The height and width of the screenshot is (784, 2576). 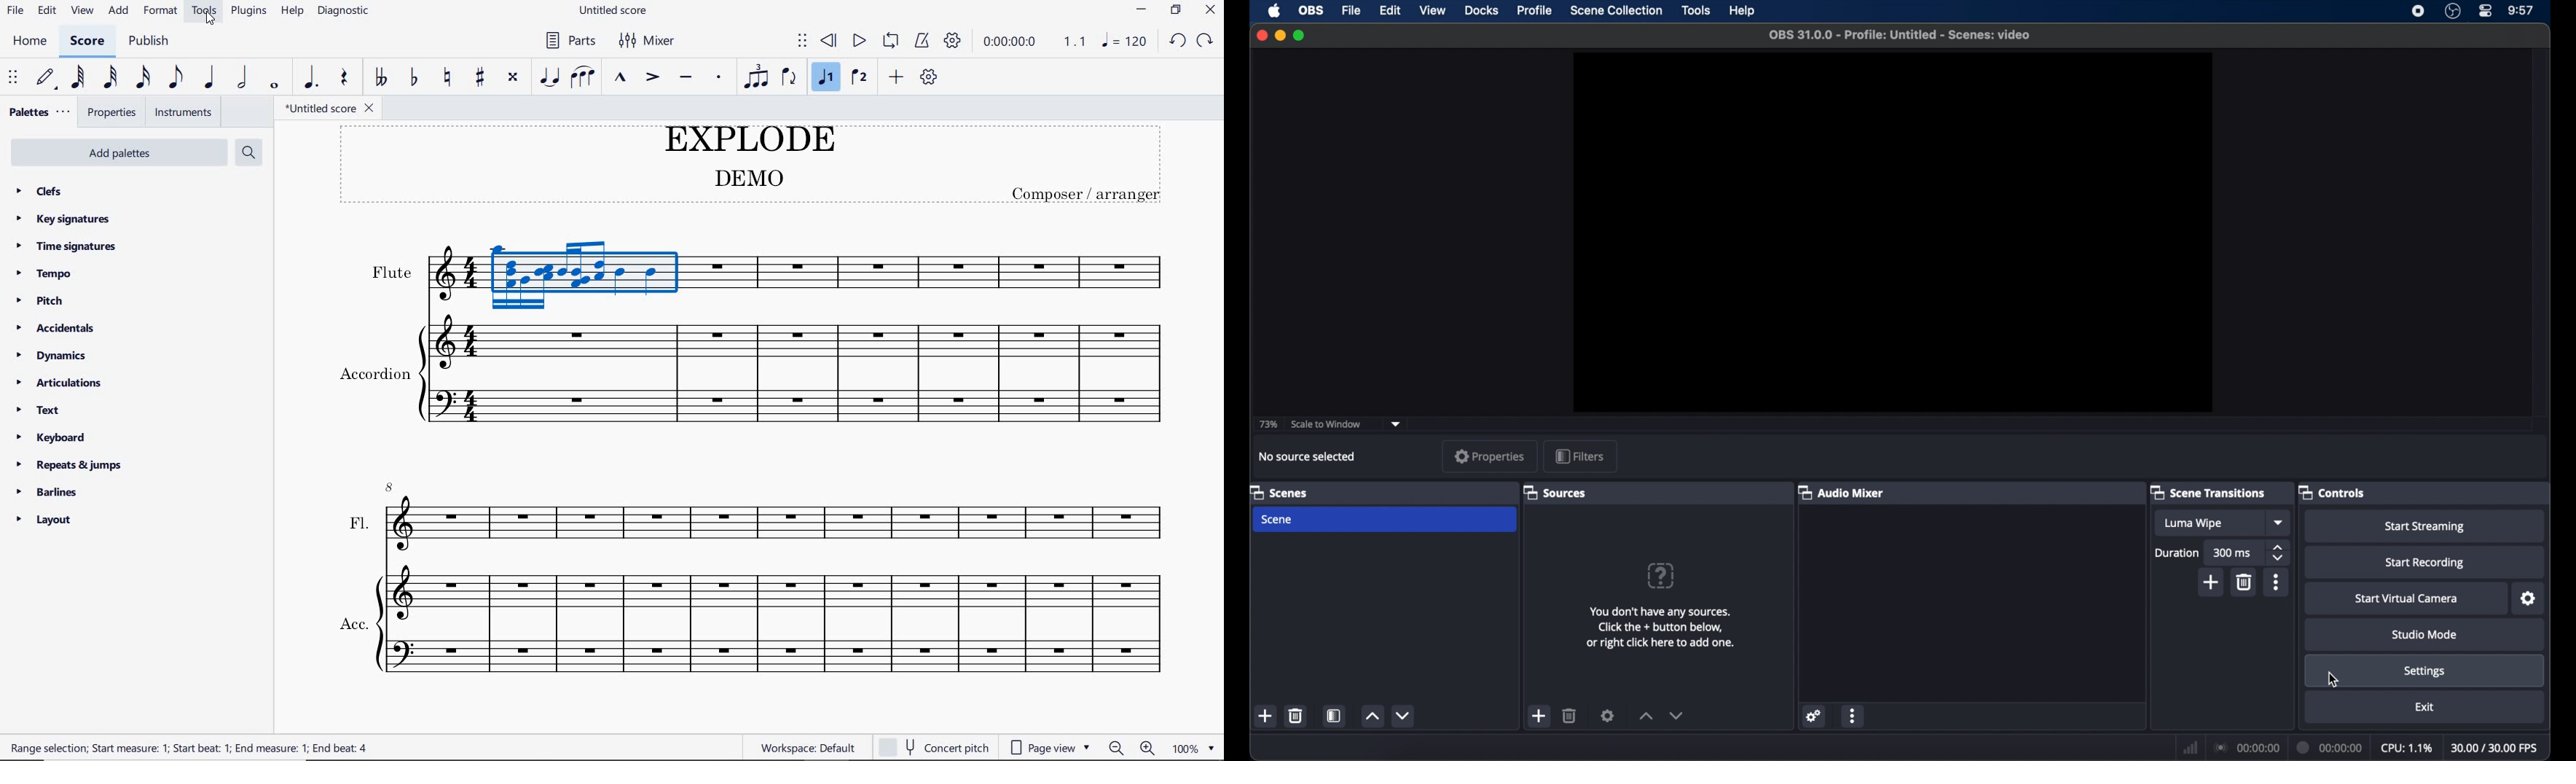 I want to click on 16th note, so click(x=145, y=79).